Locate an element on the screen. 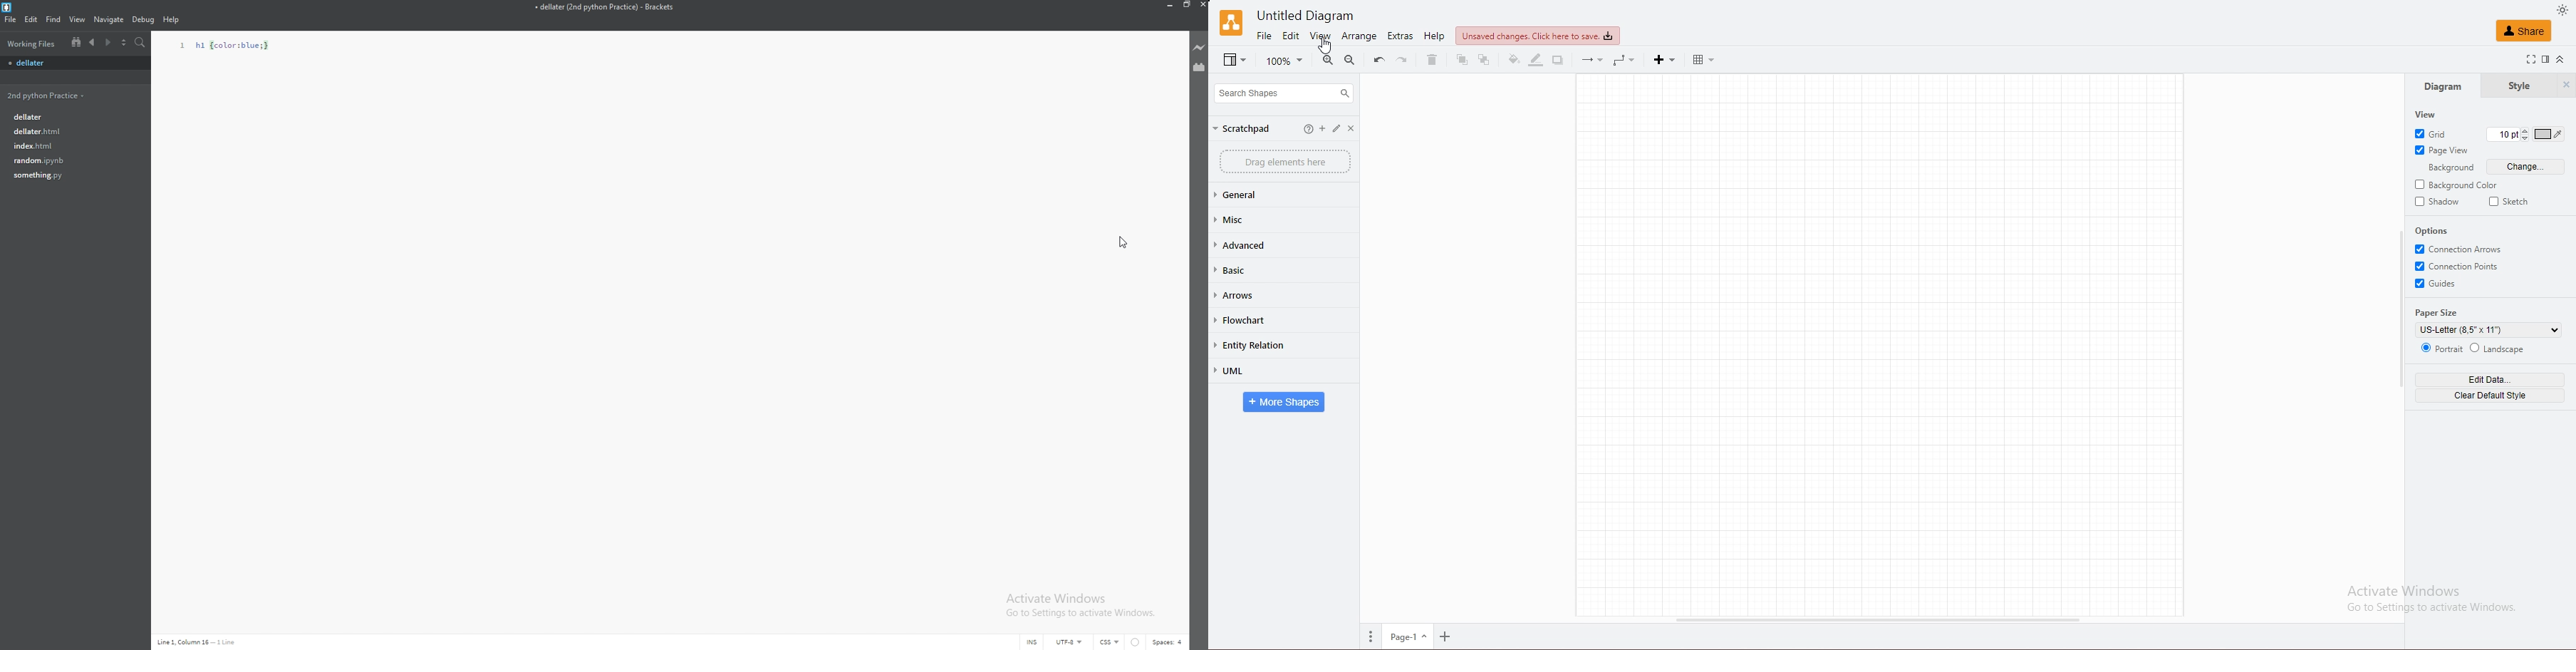 This screenshot has width=2576, height=672. clear default style is located at coordinates (2491, 396).